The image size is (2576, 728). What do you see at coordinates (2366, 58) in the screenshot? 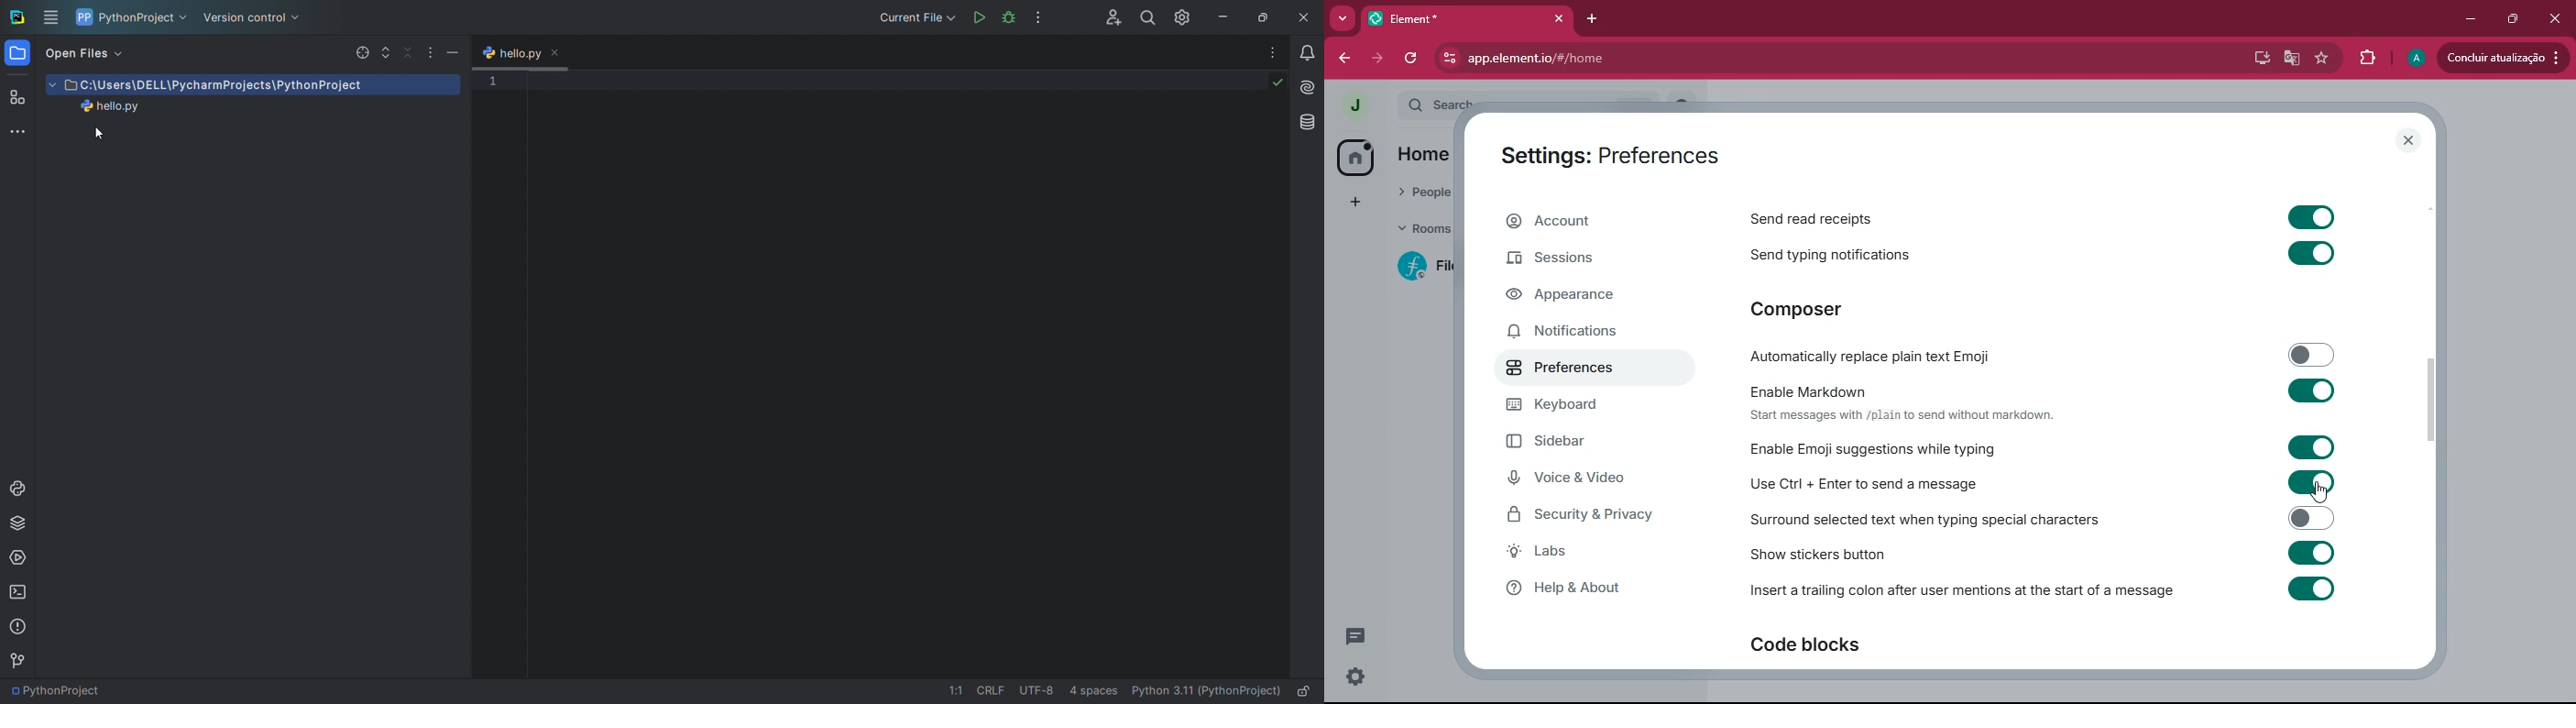
I see `extensions` at bounding box center [2366, 58].